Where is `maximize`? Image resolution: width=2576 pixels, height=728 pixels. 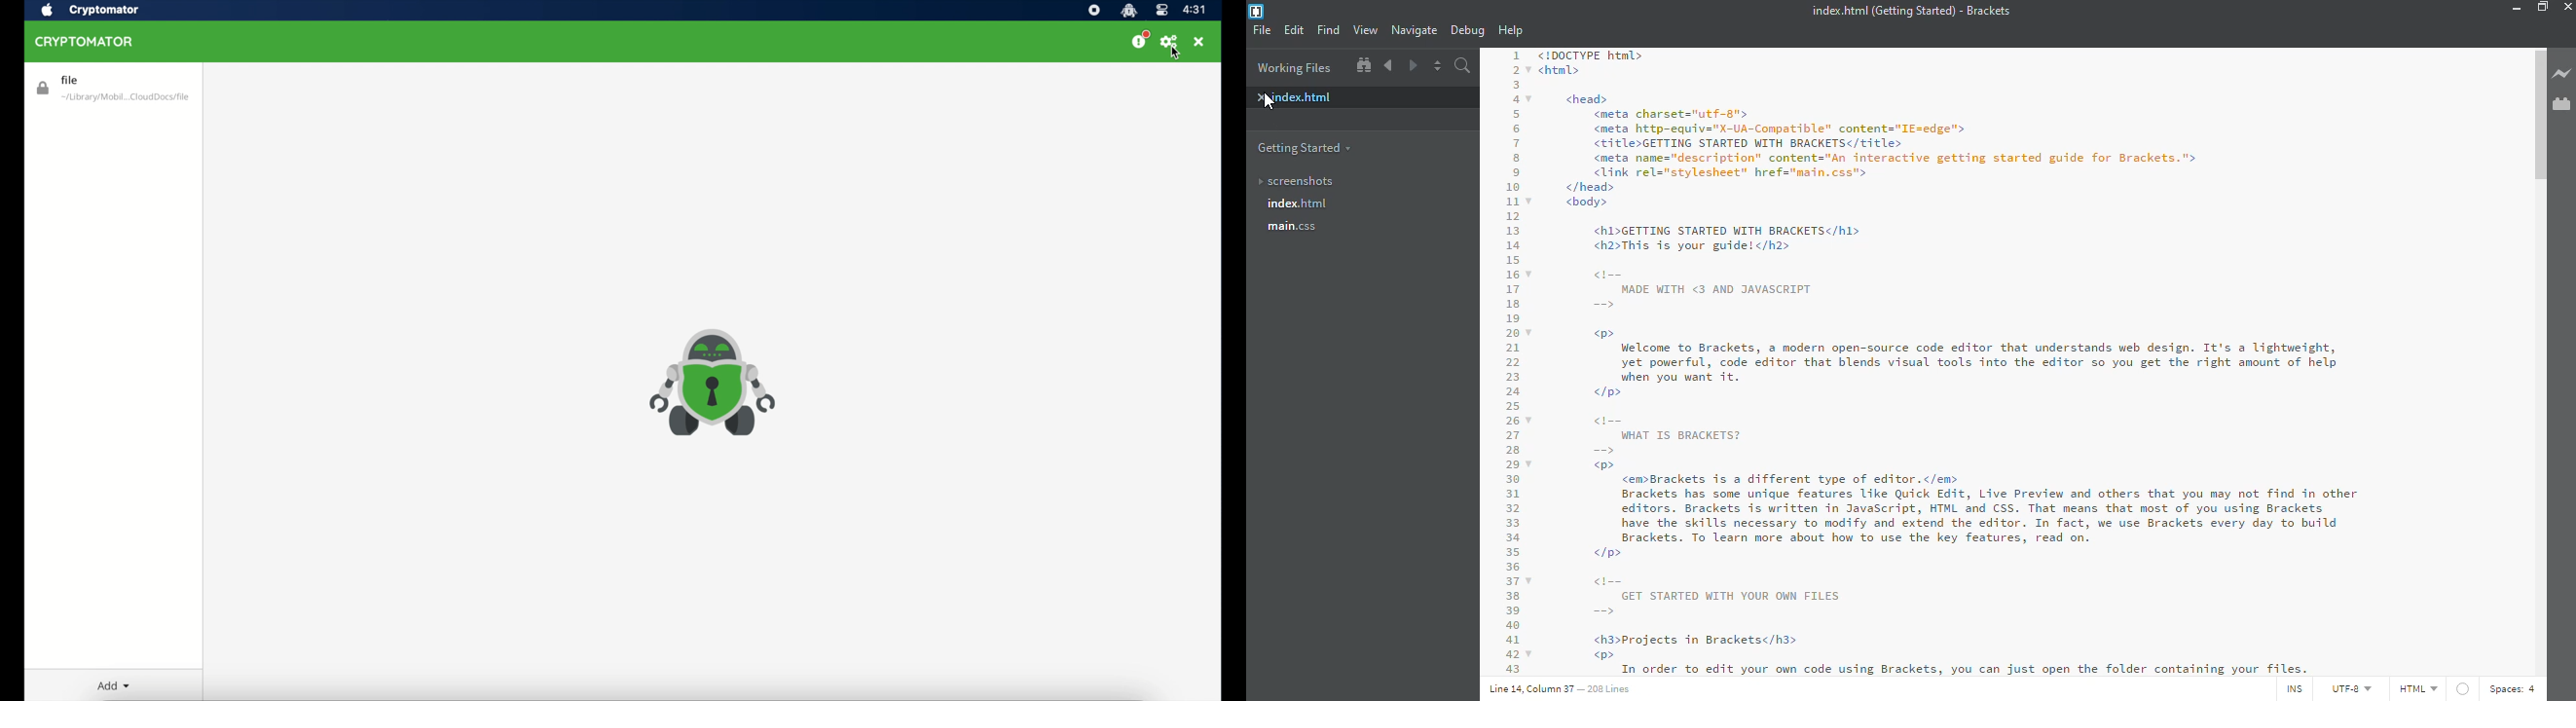 maximize is located at coordinates (2541, 8).